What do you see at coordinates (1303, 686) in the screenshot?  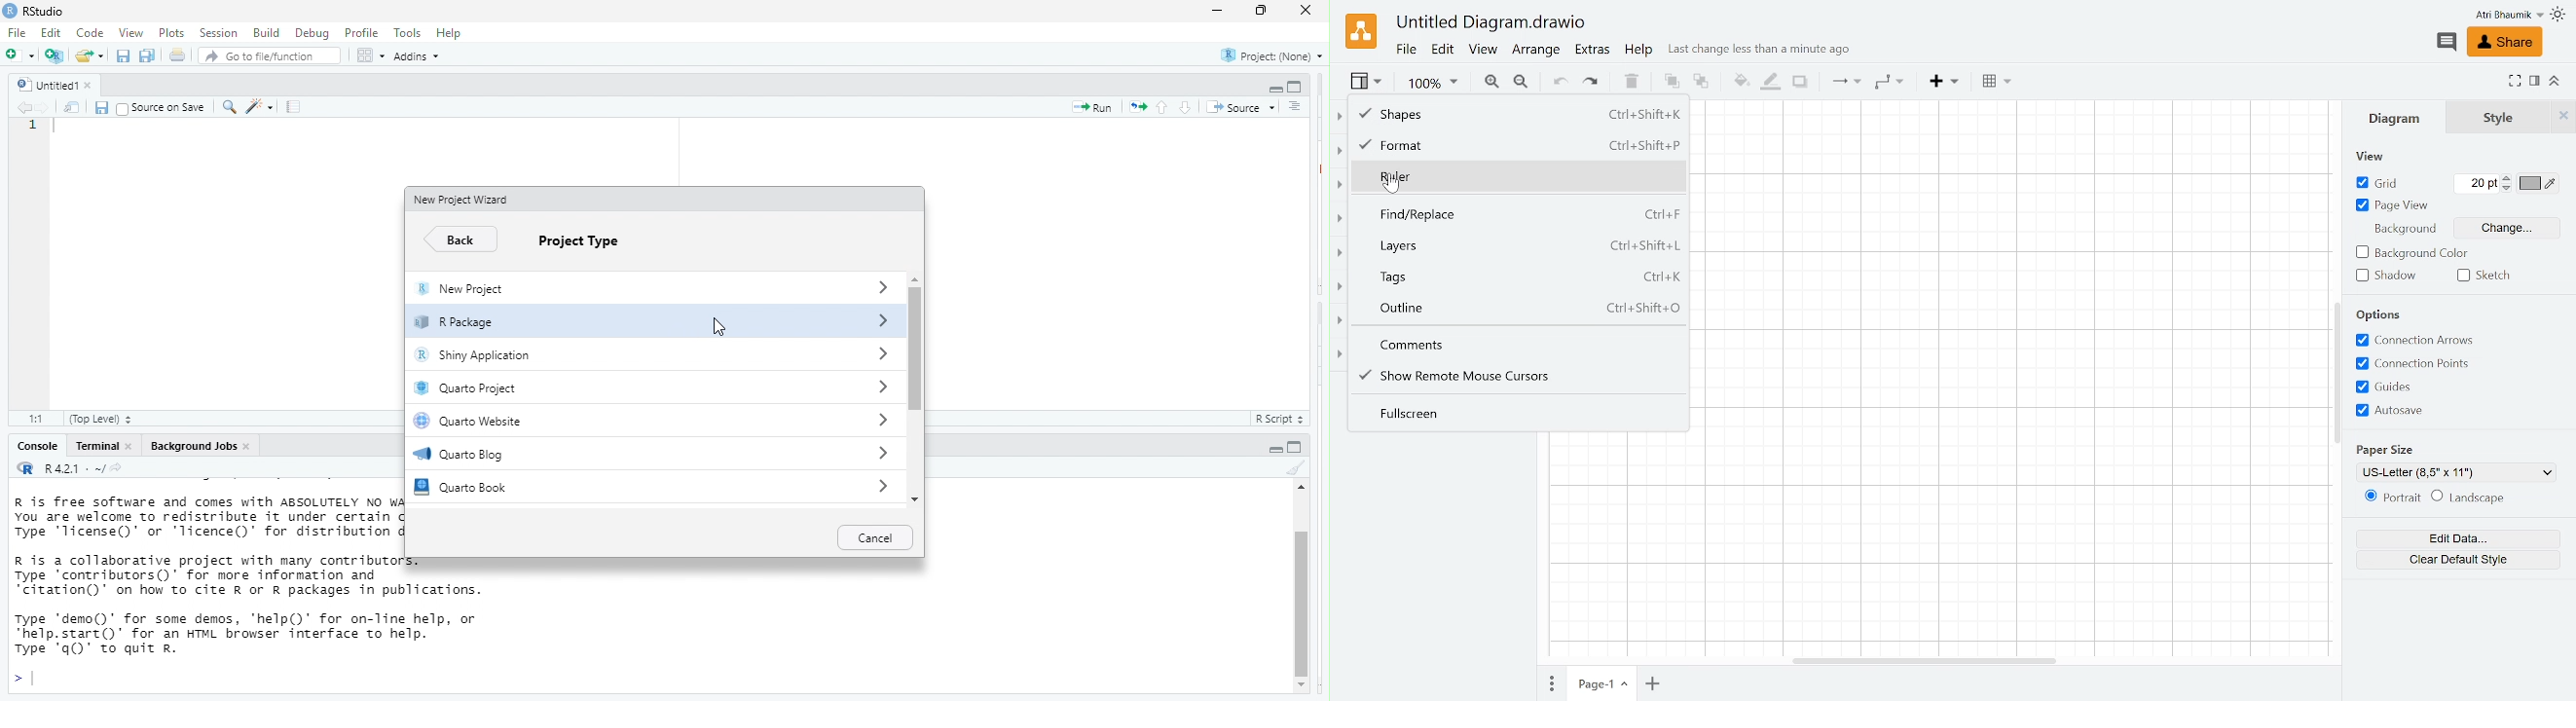 I see `scroll down` at bounding box center [1303, 686].